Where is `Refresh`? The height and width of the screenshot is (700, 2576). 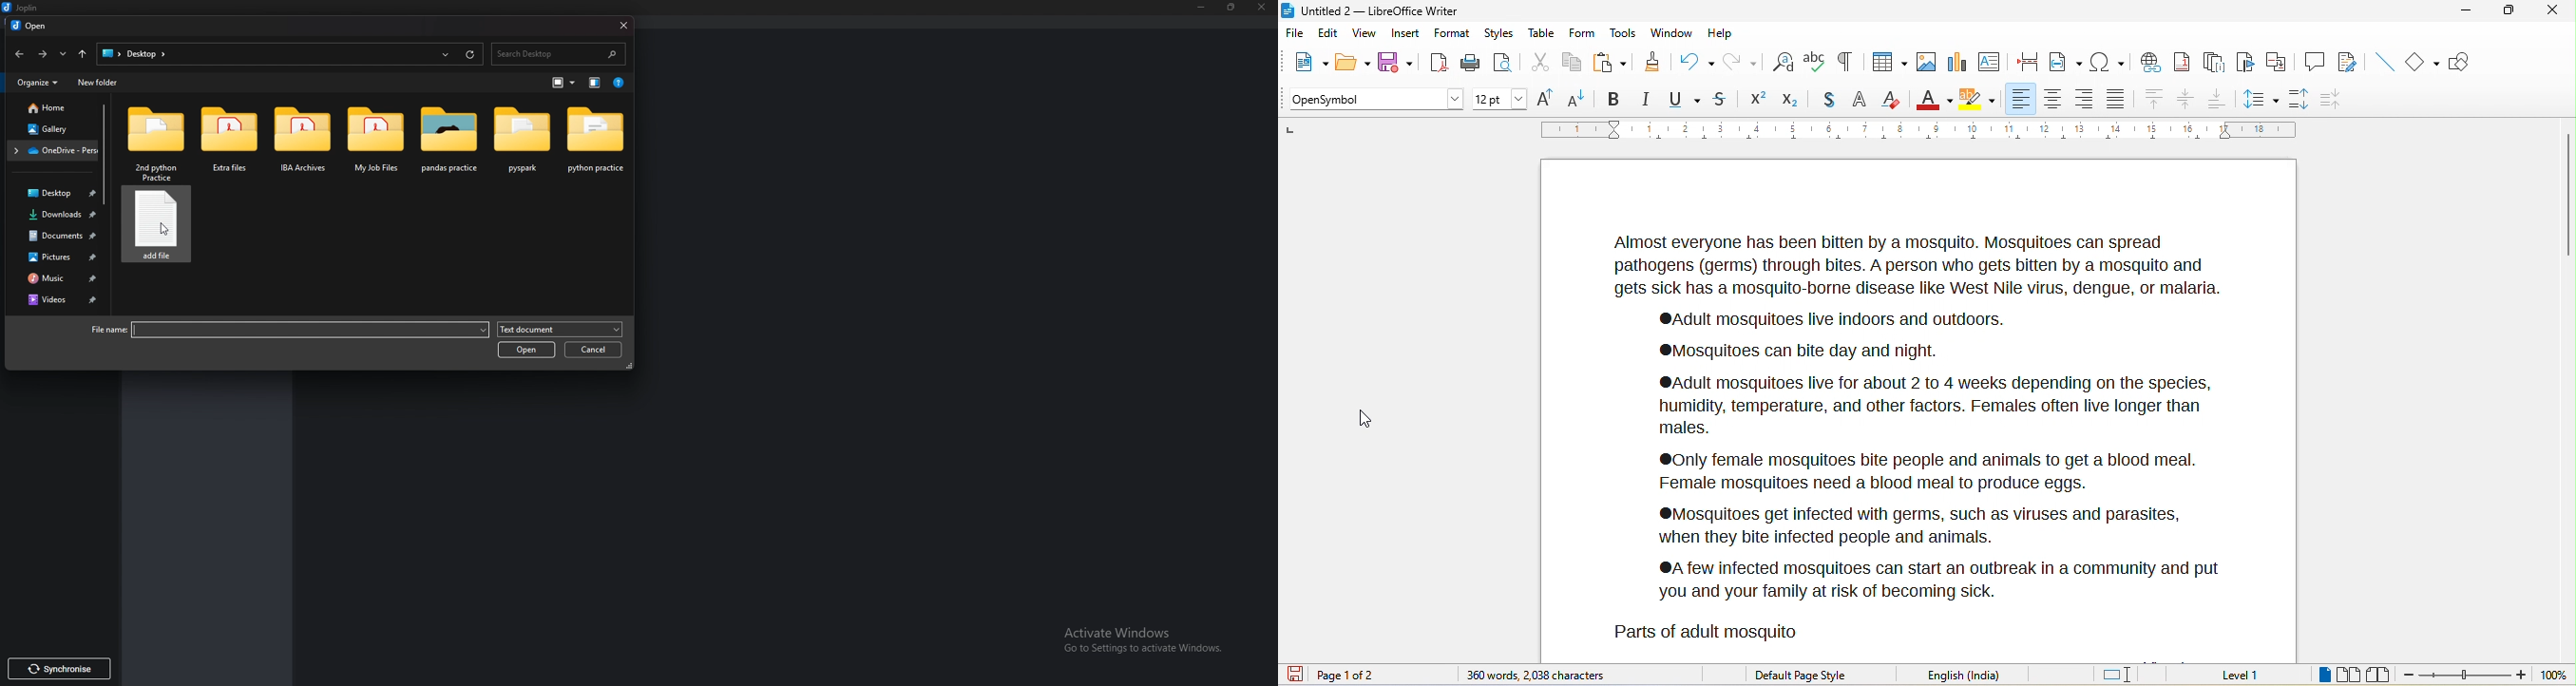
Refresh is located at coordinates (471, 53).